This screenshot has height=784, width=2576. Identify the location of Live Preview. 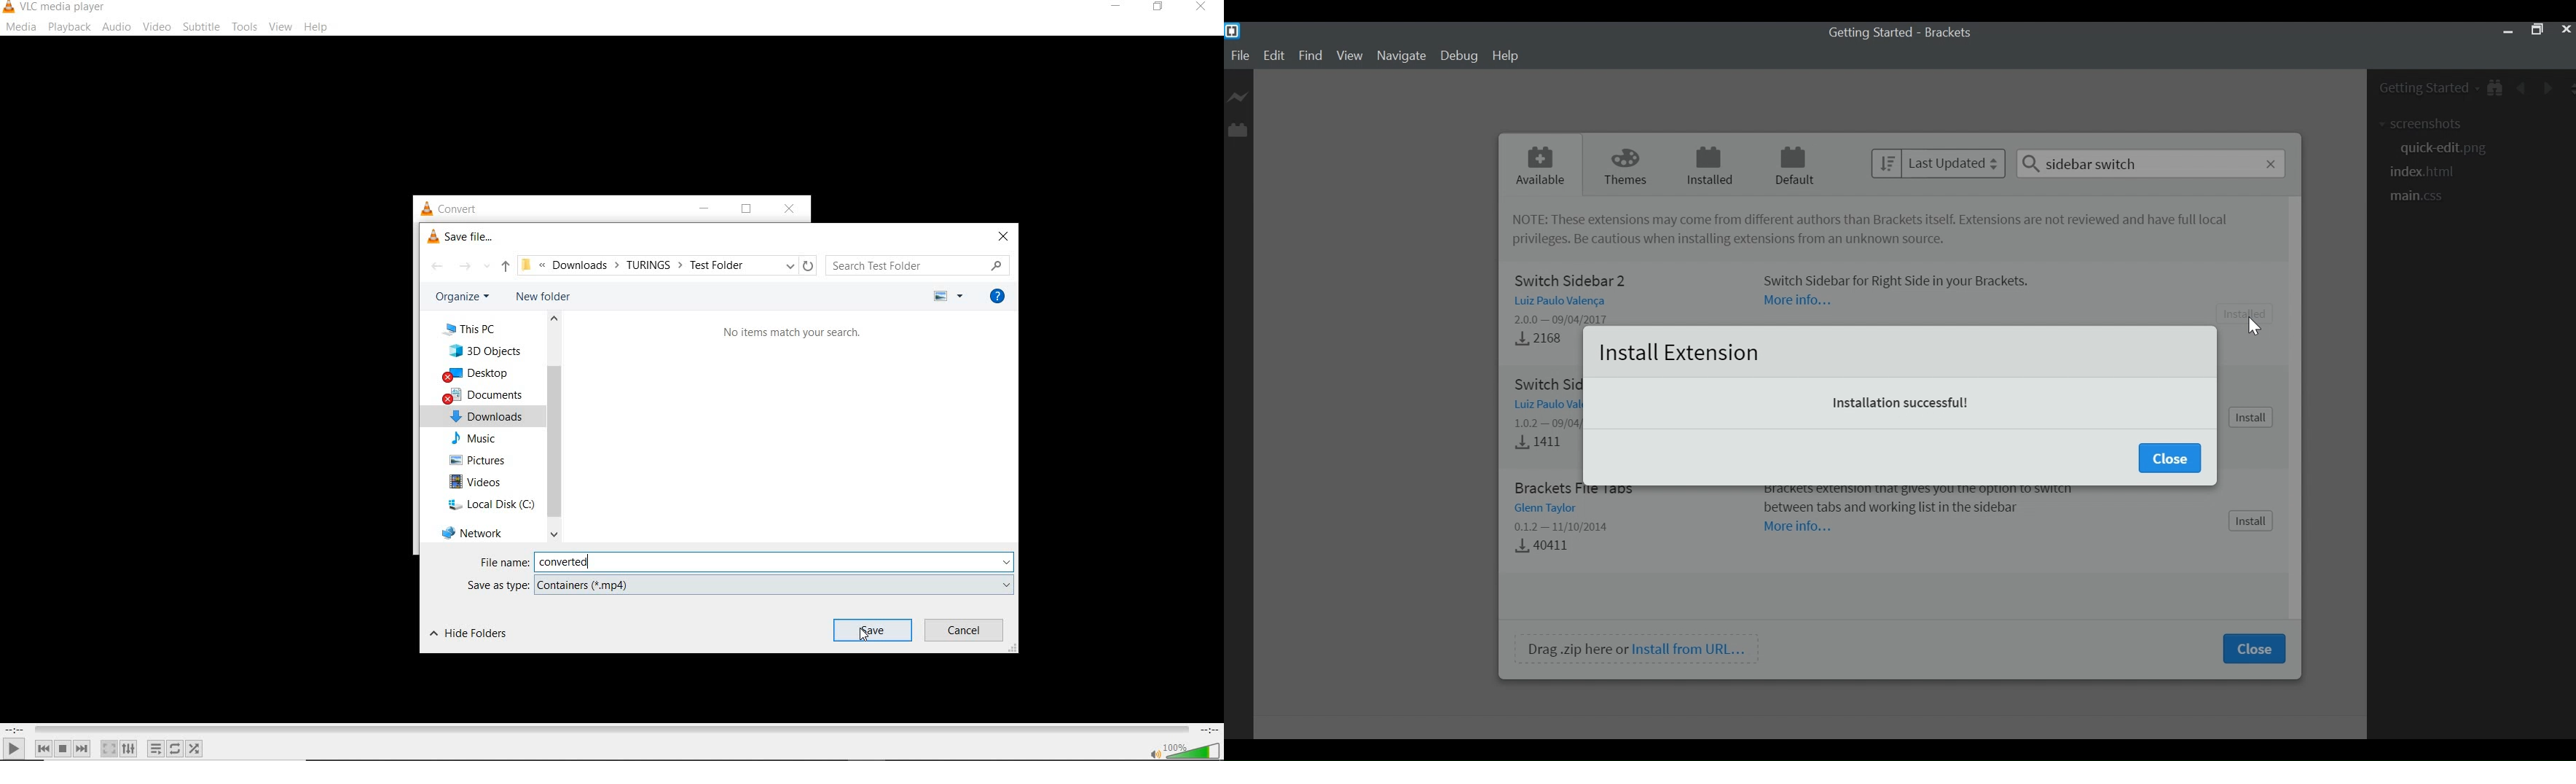
(1239, 99).